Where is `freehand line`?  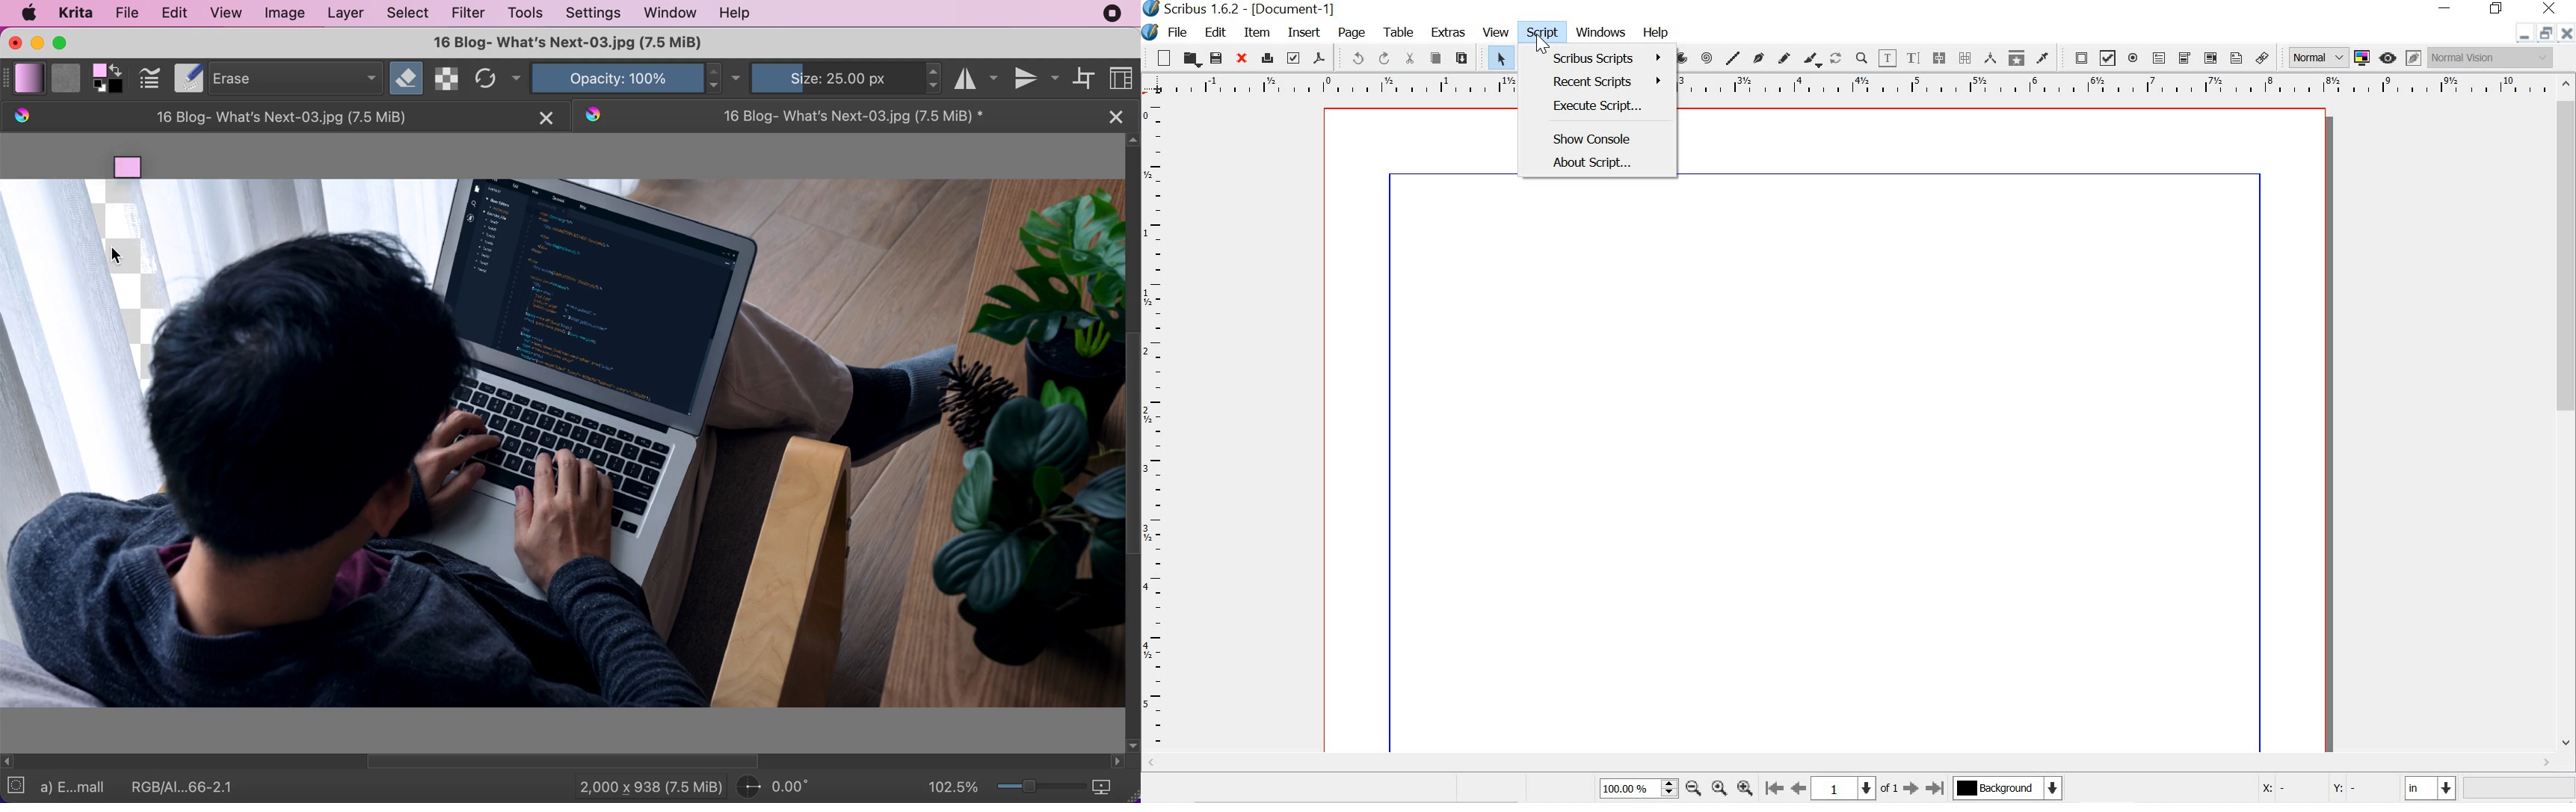 freehand line is located at coordinates (1783, 58).